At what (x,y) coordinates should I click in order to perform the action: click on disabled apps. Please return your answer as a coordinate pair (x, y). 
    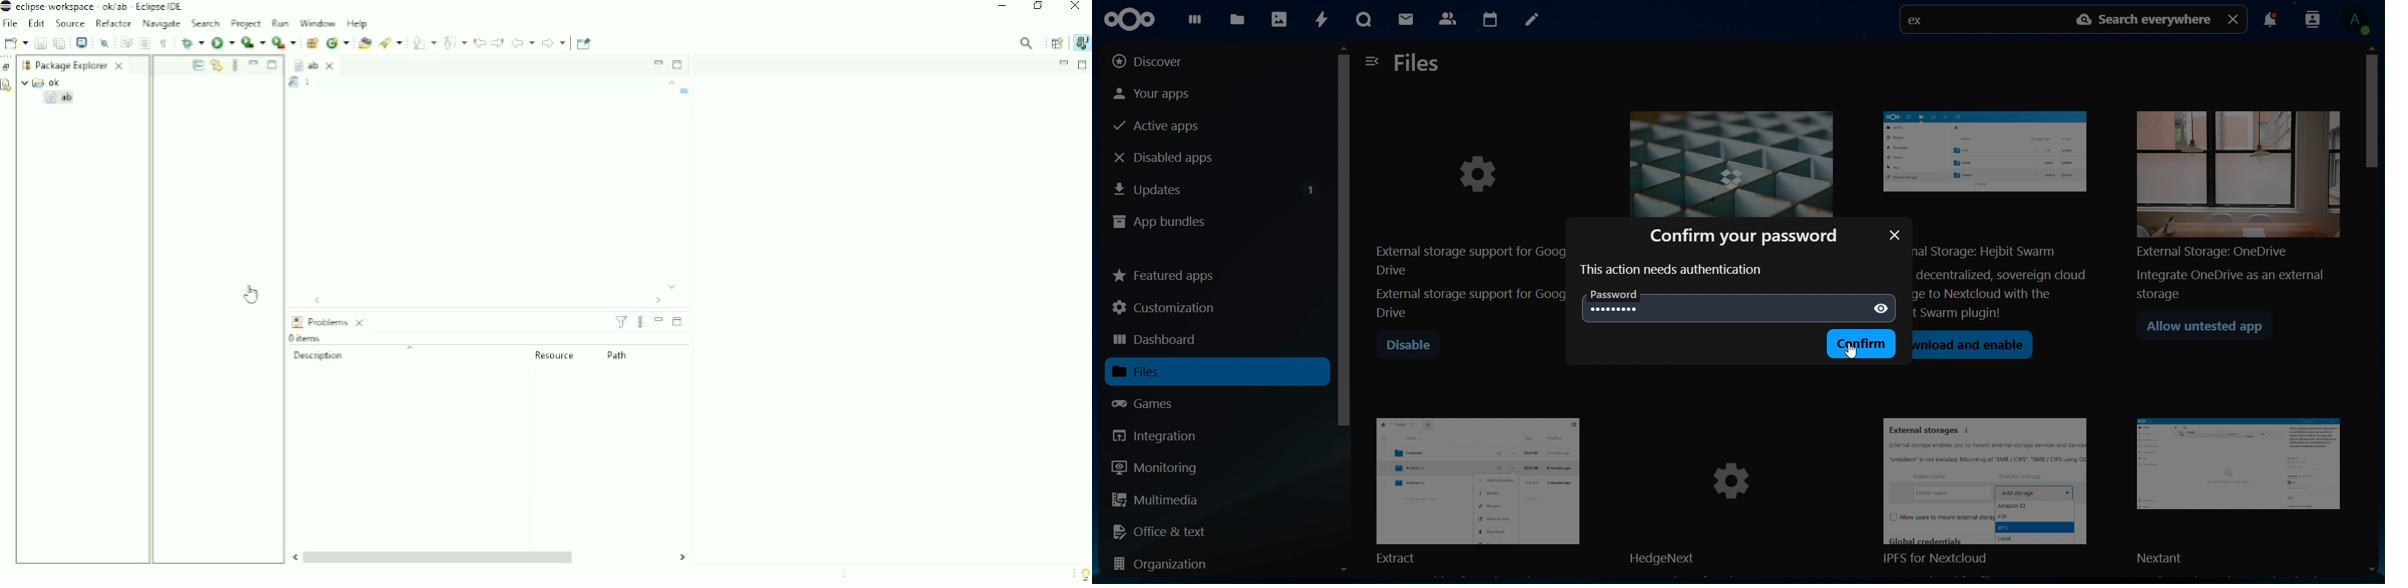
    Looking at the image, I should click on (1176, 157).